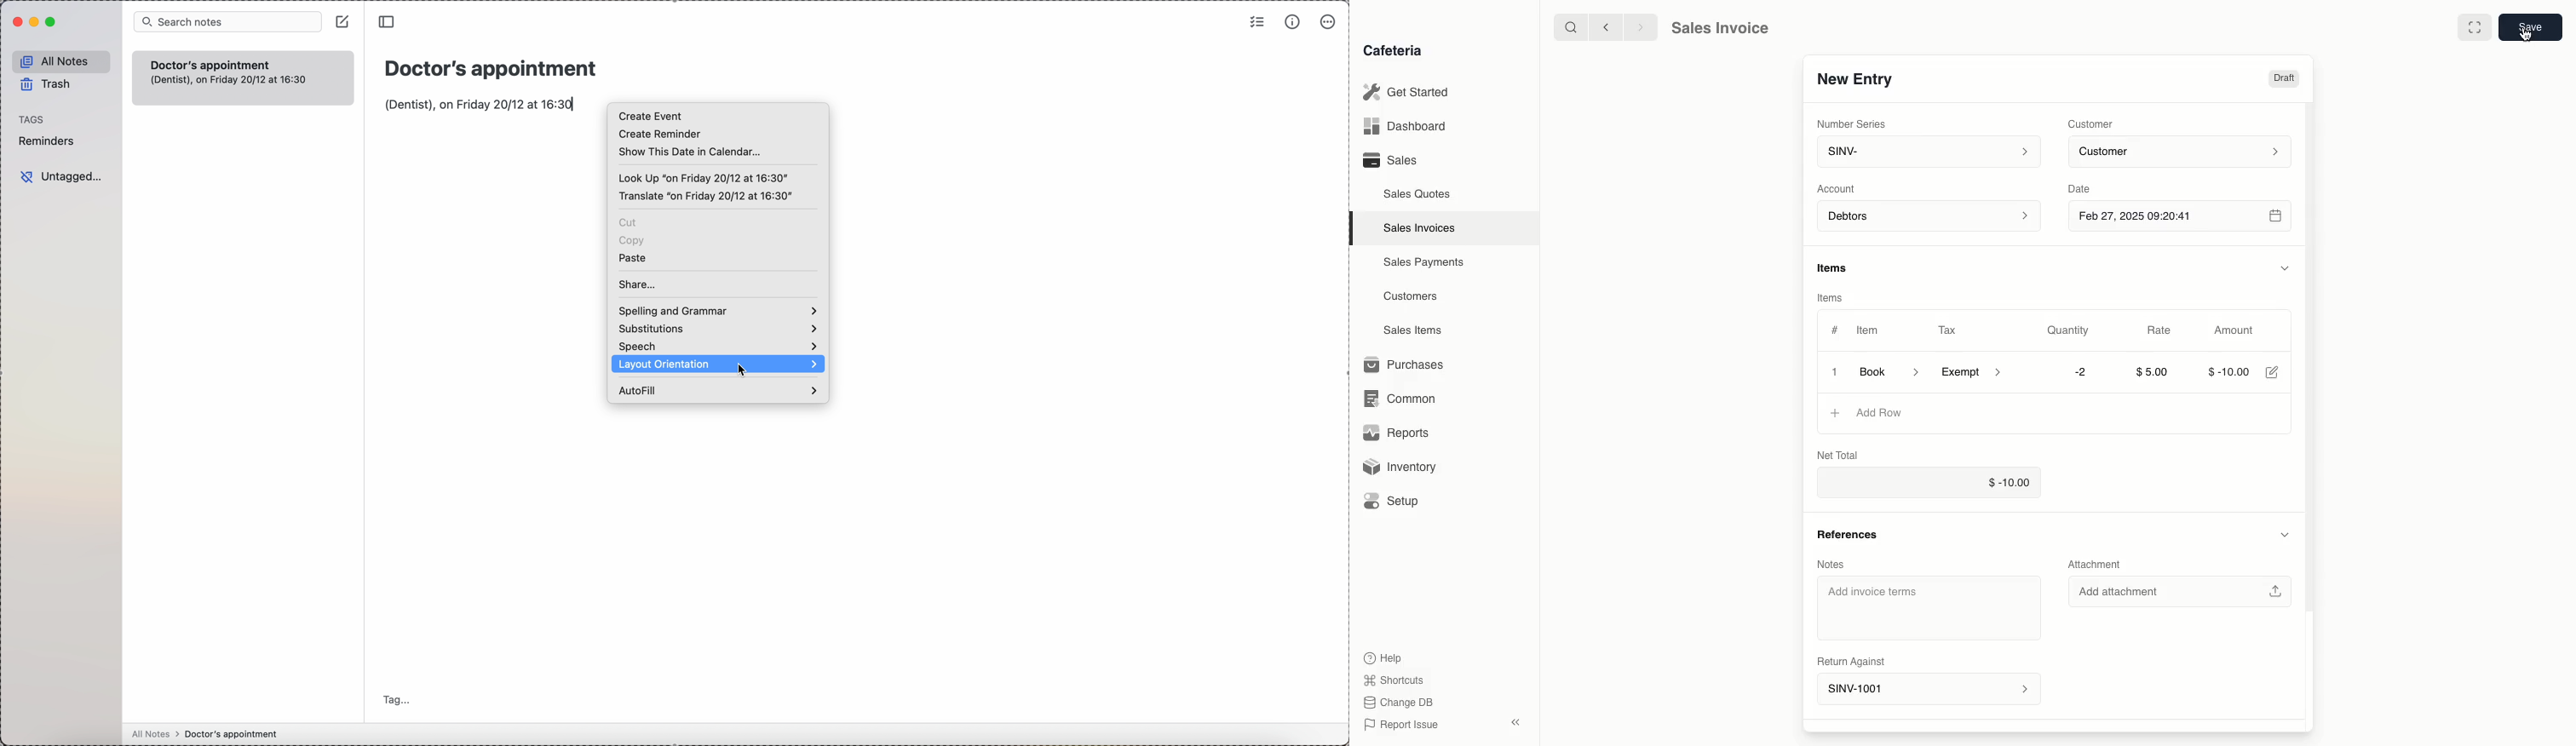  I want to click on Amount, so click(2242, 330).